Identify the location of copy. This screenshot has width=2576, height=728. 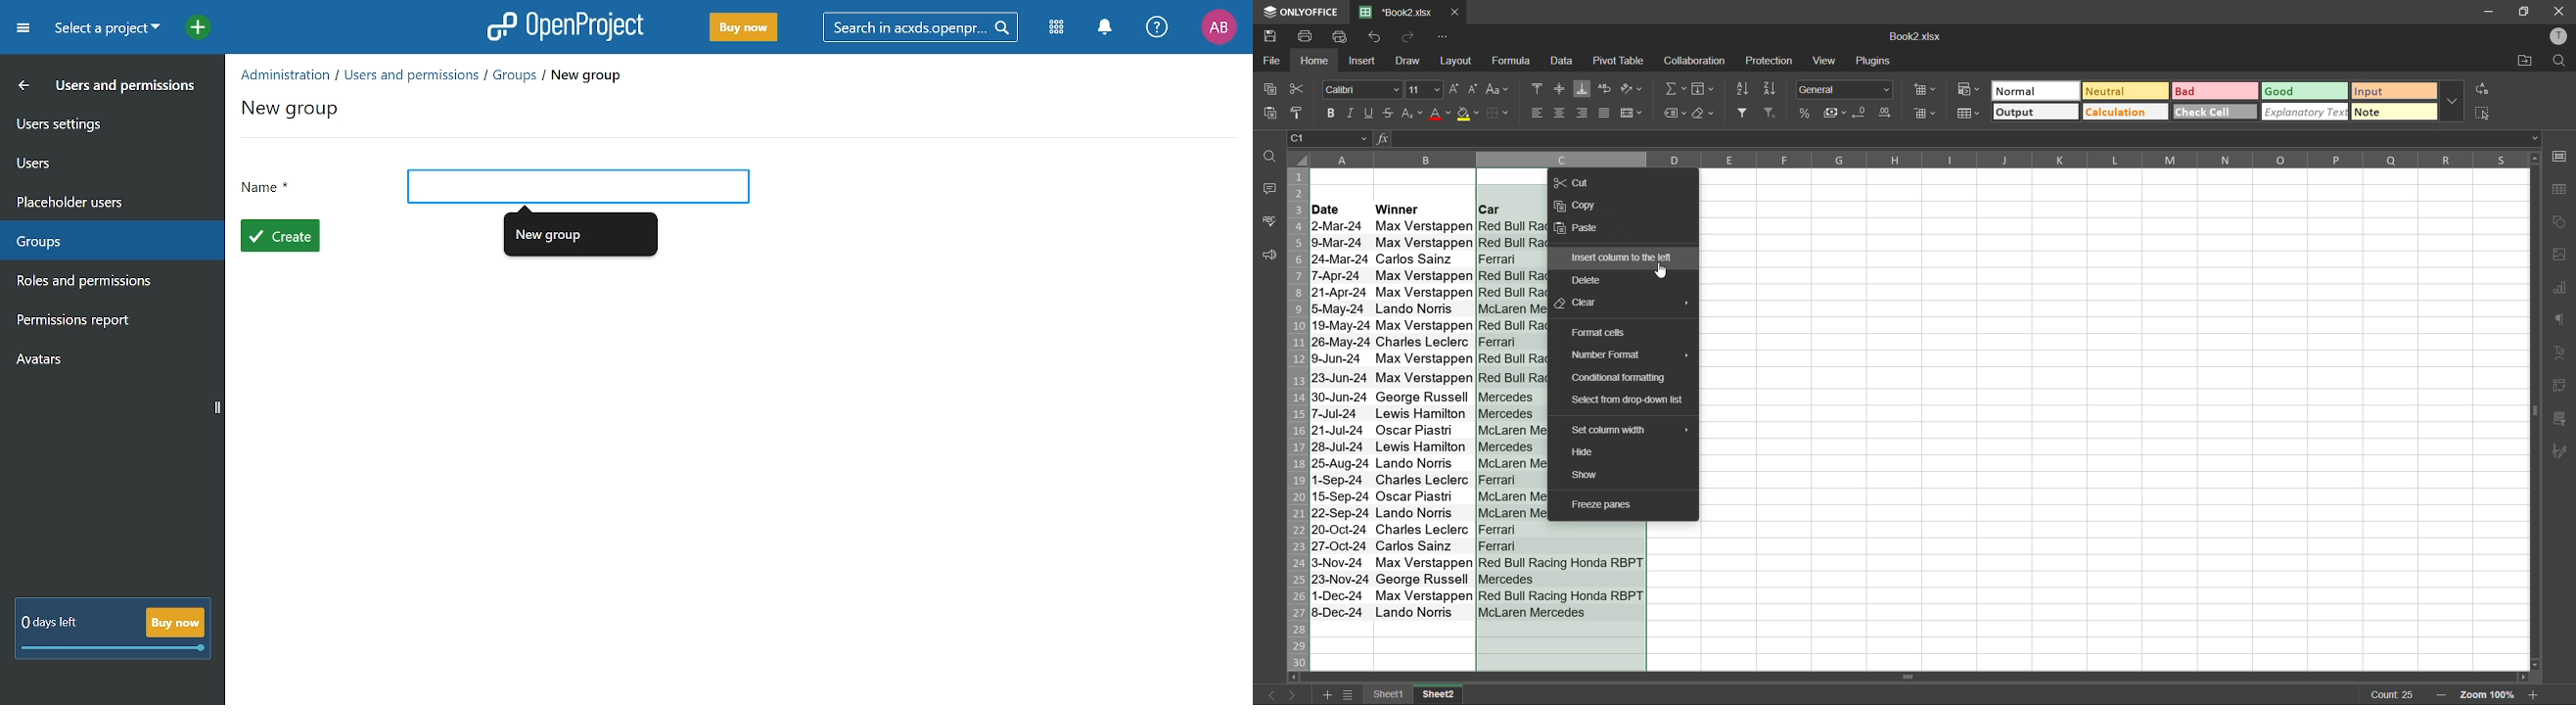
(1273, 89).